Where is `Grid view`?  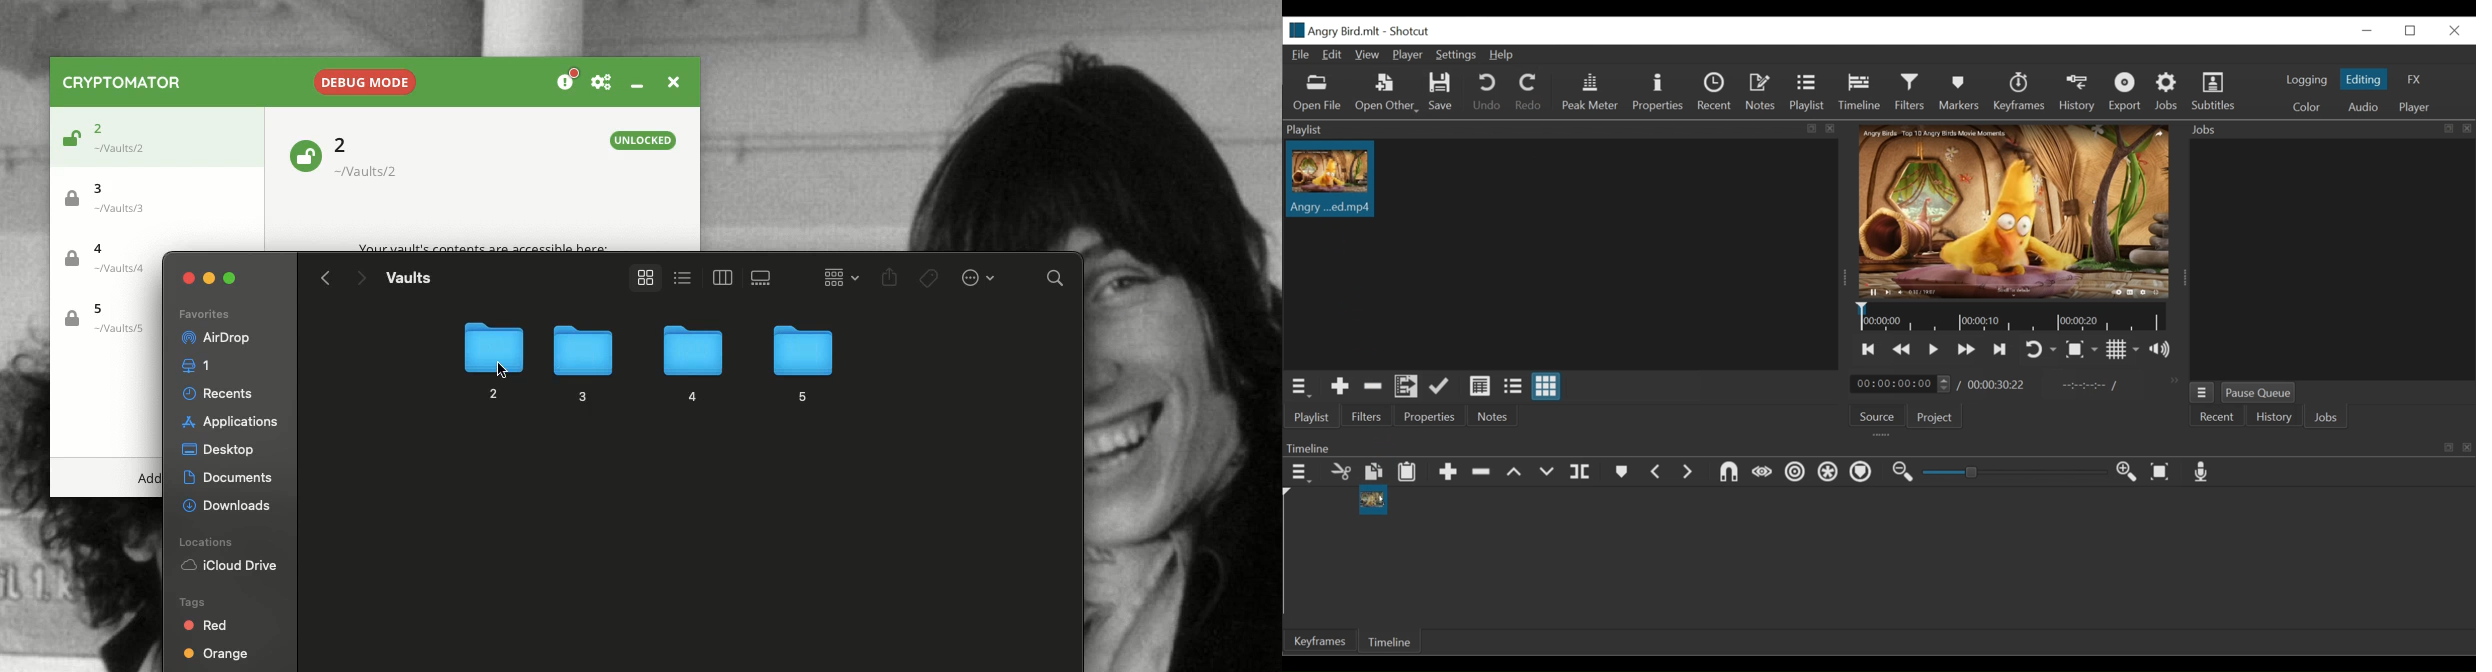 Grid view is located at coordinates (836, 276).